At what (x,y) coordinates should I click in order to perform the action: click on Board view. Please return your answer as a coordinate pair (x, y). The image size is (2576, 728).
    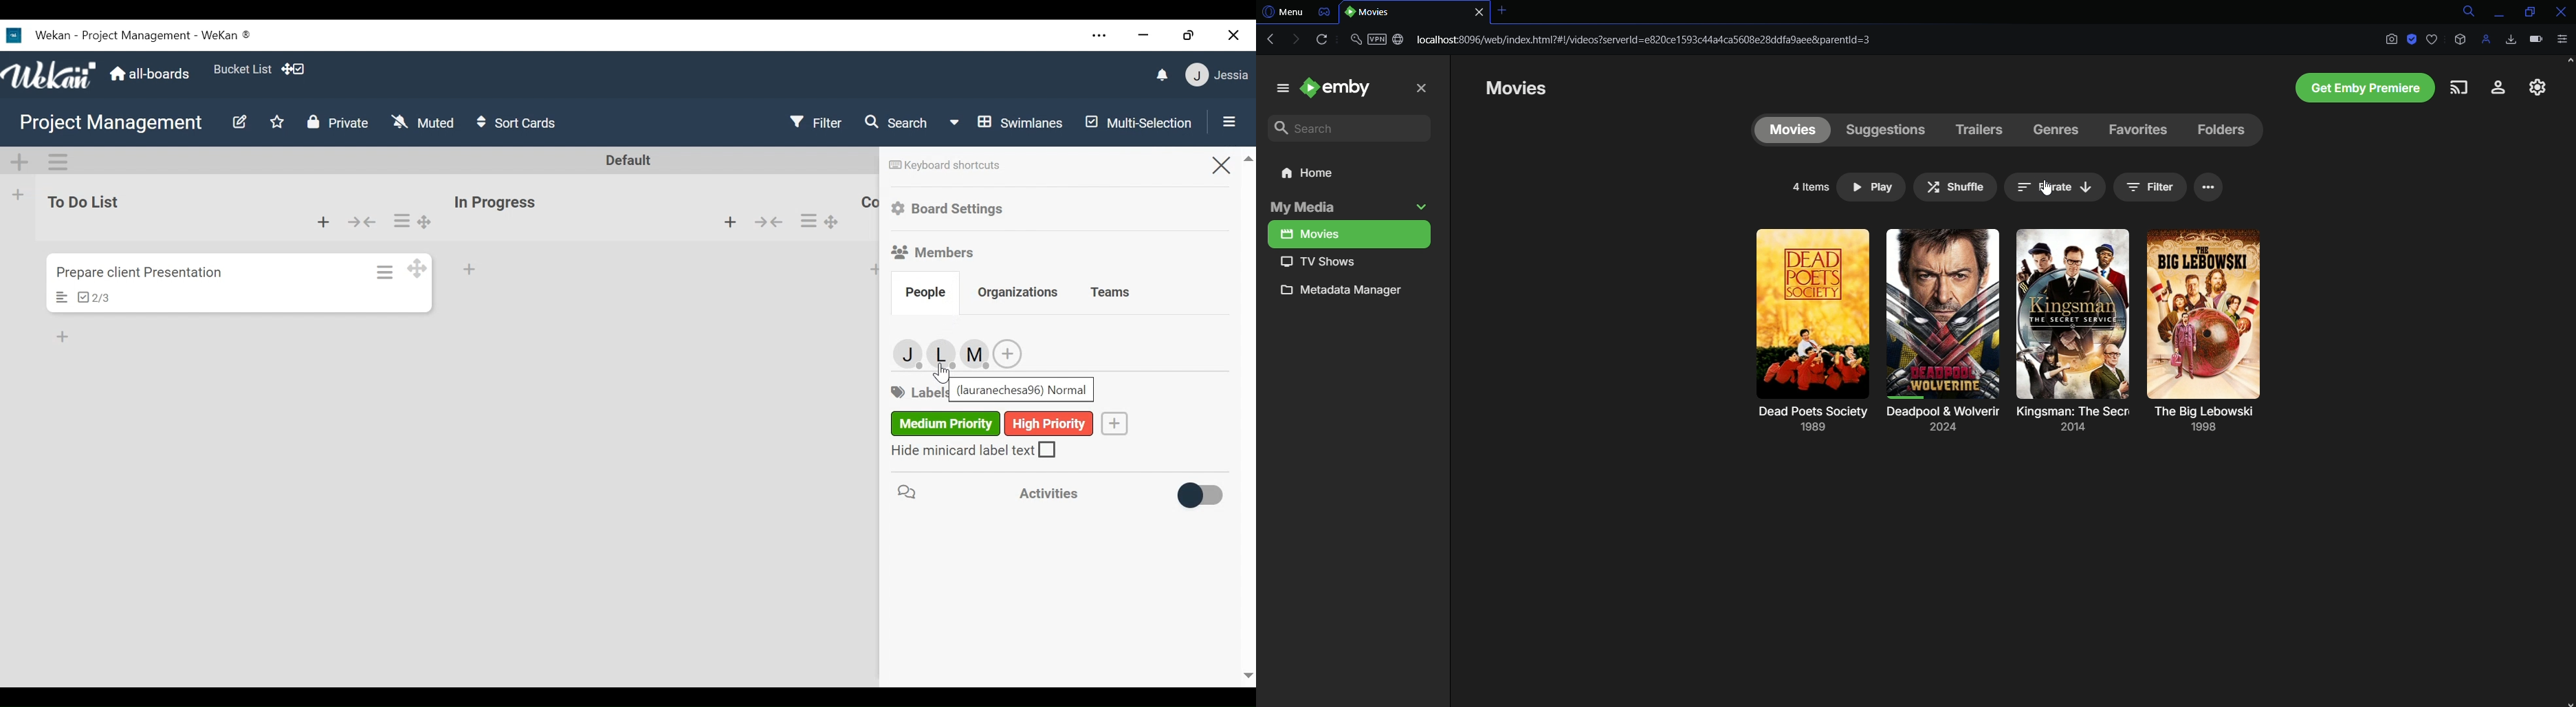
    Looking at the image, I should click on (1007, 122).